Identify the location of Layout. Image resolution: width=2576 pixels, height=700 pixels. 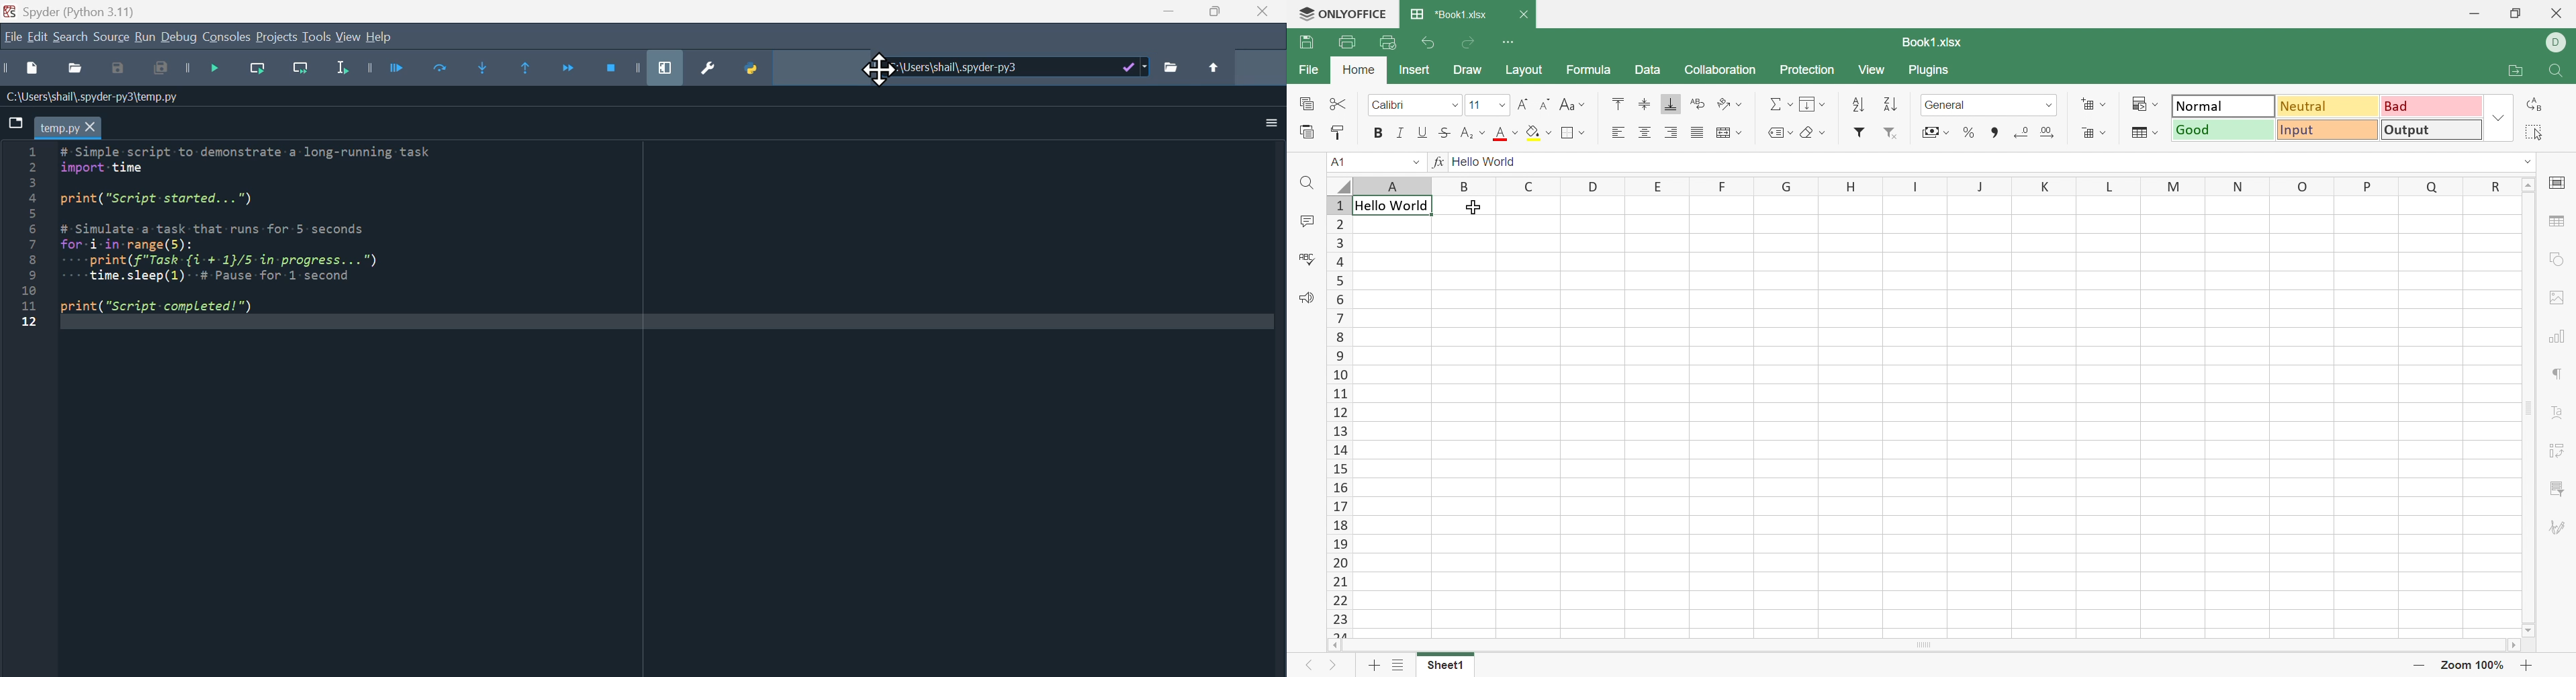
(1525, 70).